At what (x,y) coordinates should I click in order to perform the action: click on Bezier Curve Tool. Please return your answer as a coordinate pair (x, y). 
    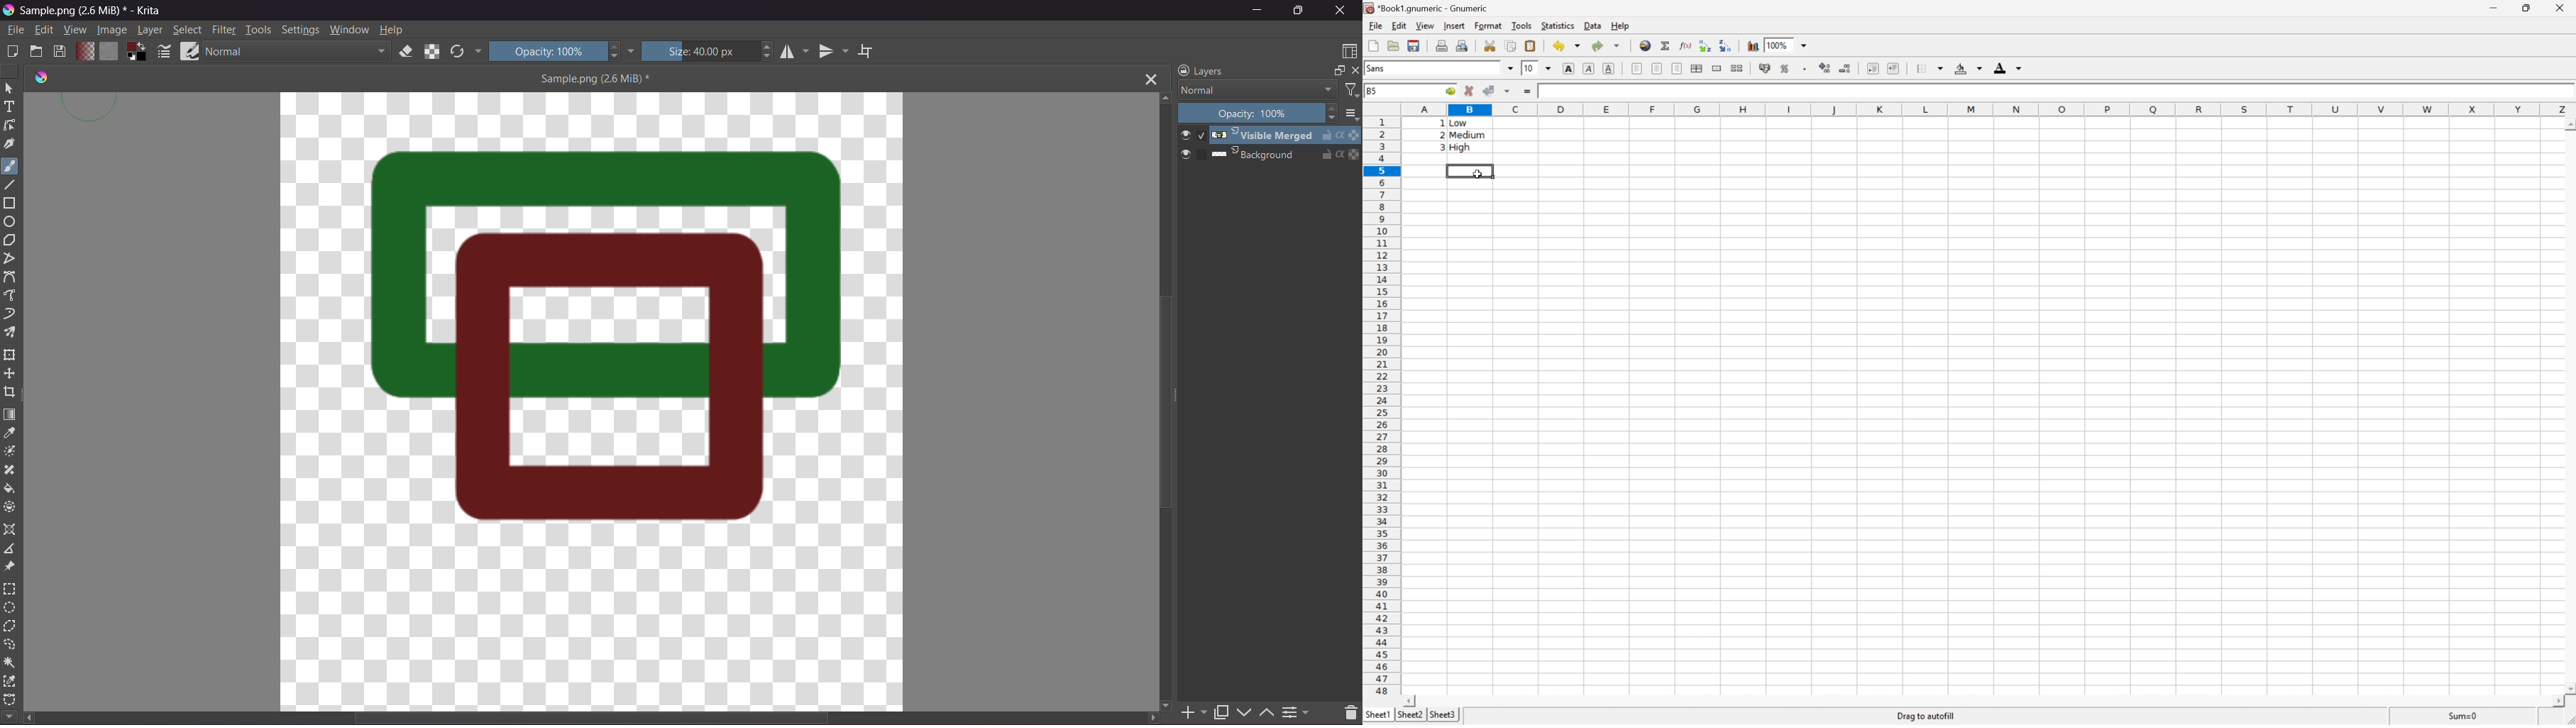
    Looking at the image, I should click on (13, 278).